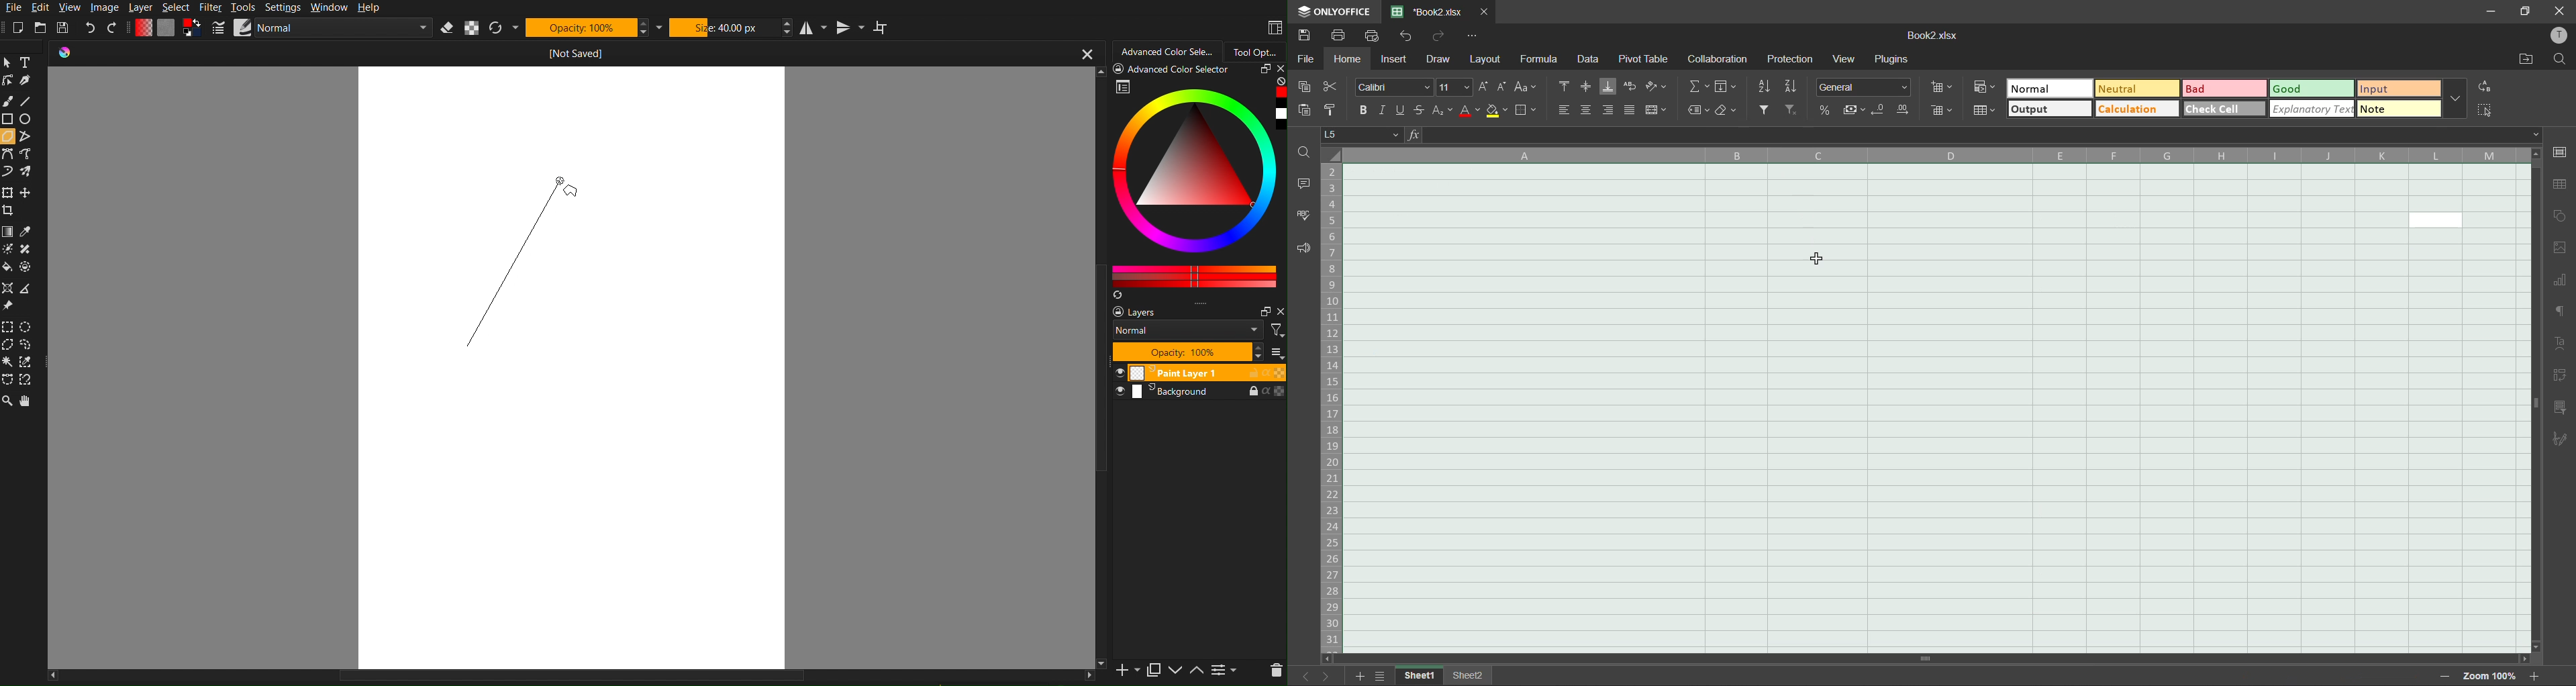  Describe the element at coordinates (1393, 60) in the screenshot. I see `insert` at that location.